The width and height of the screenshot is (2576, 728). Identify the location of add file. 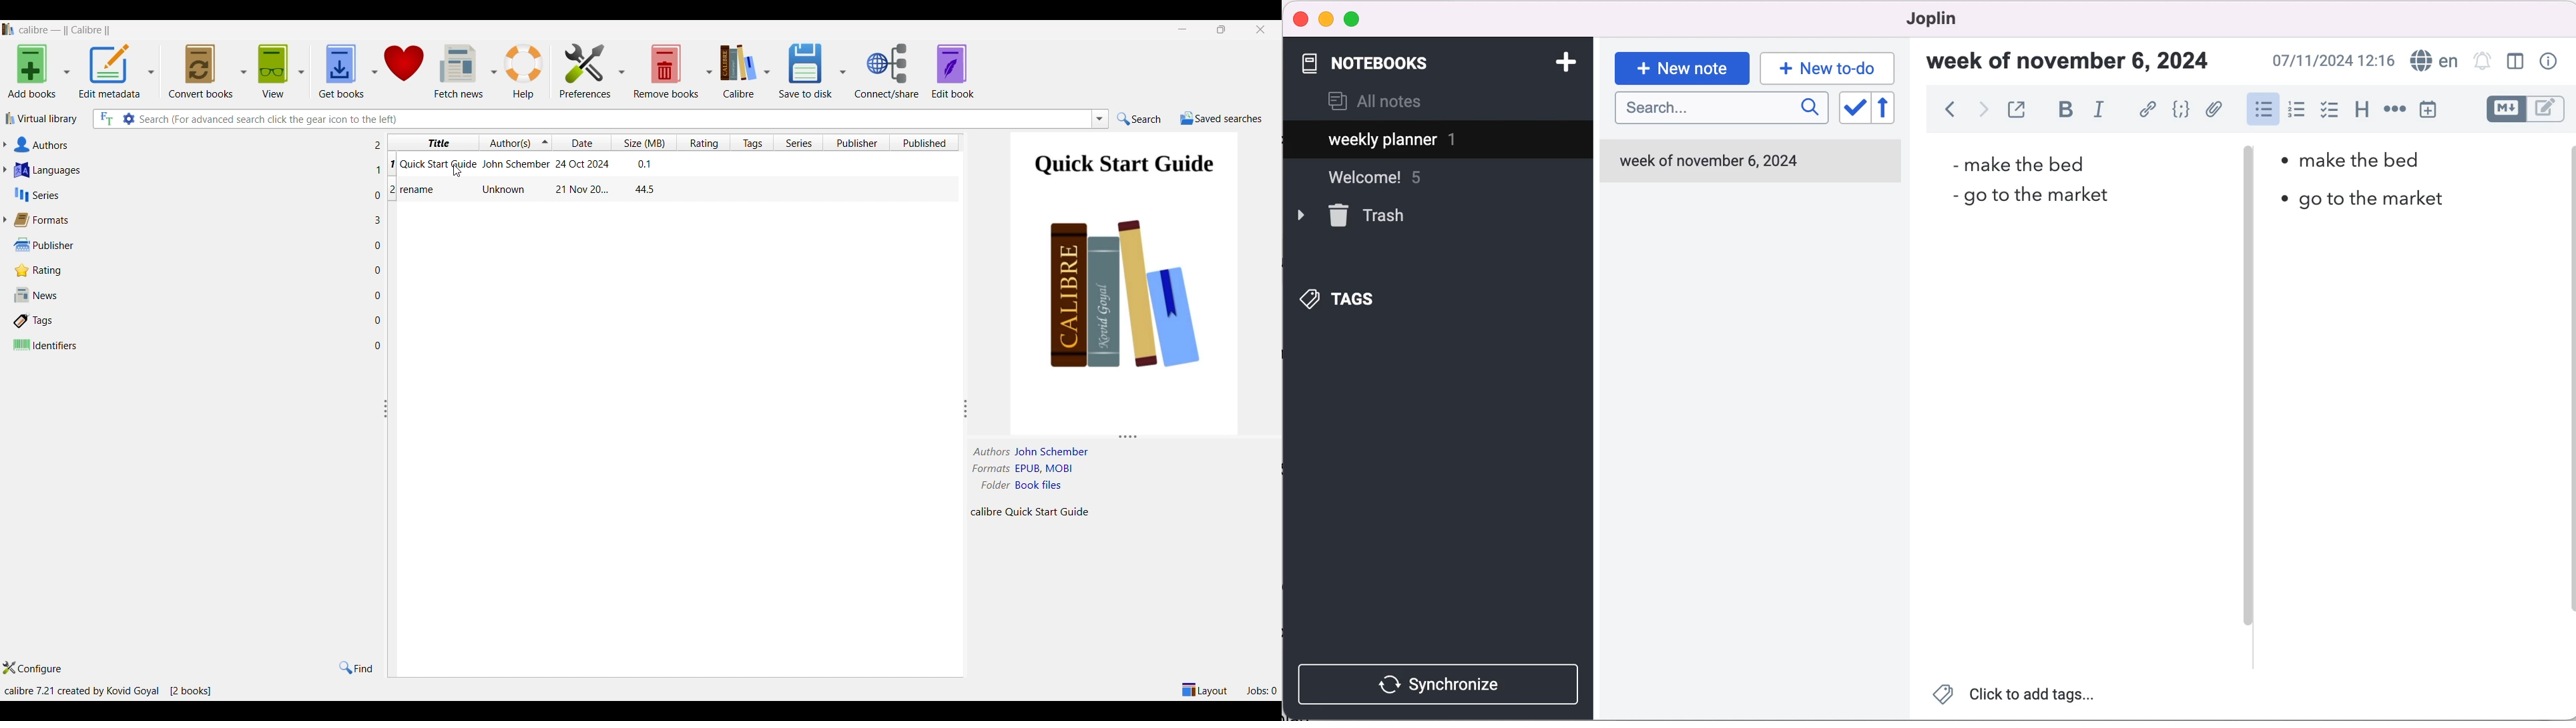
(2214, 112).